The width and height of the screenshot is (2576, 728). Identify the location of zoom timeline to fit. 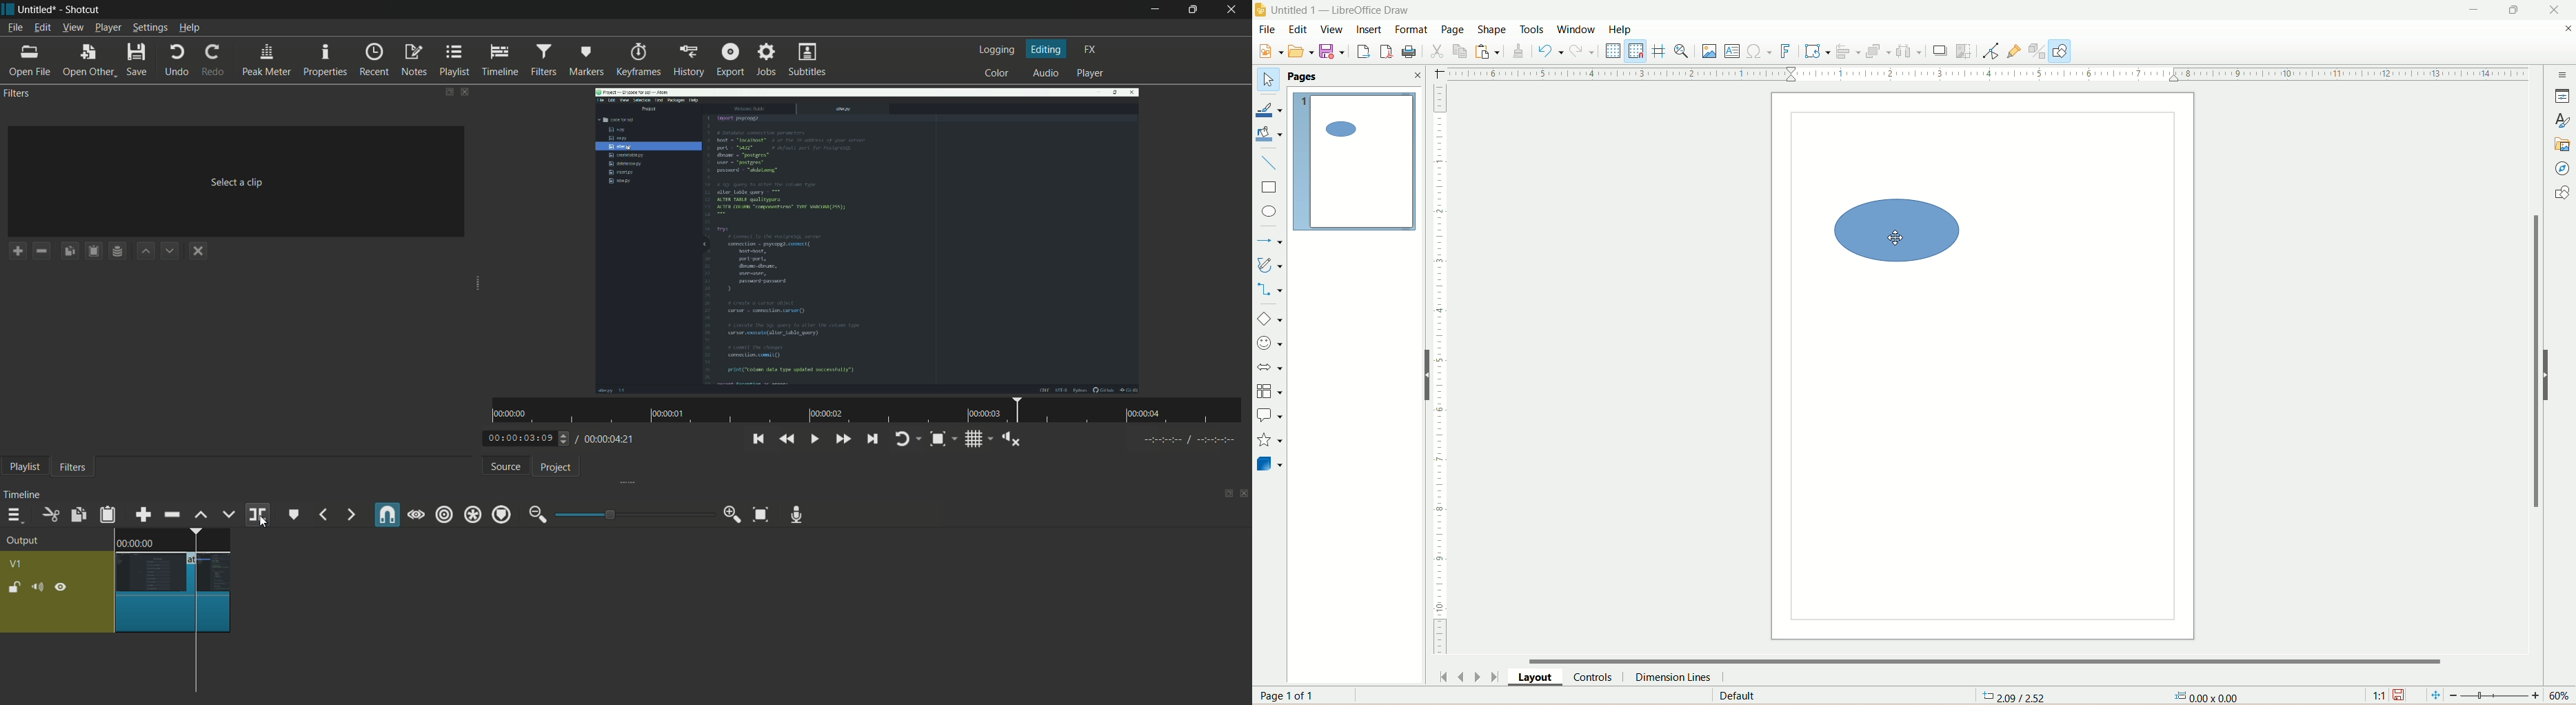
(760, 515).